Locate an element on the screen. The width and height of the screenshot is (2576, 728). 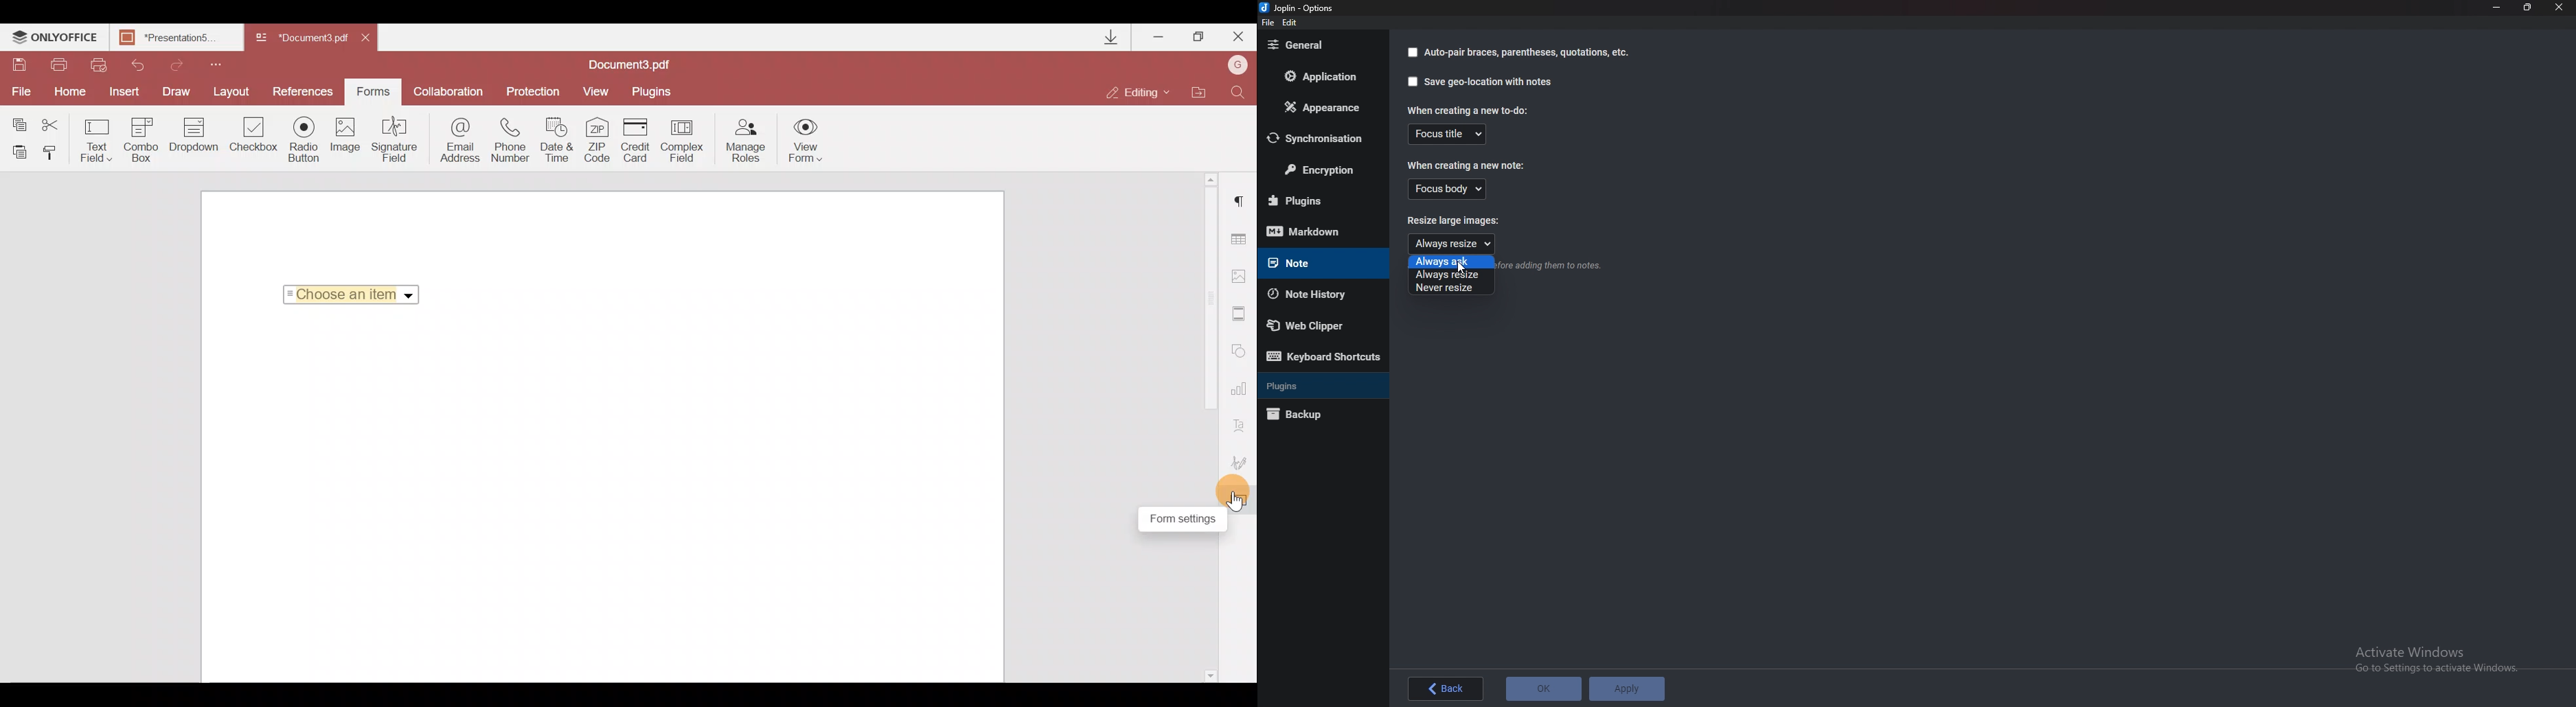
Save is located at coordinates (18, 66).